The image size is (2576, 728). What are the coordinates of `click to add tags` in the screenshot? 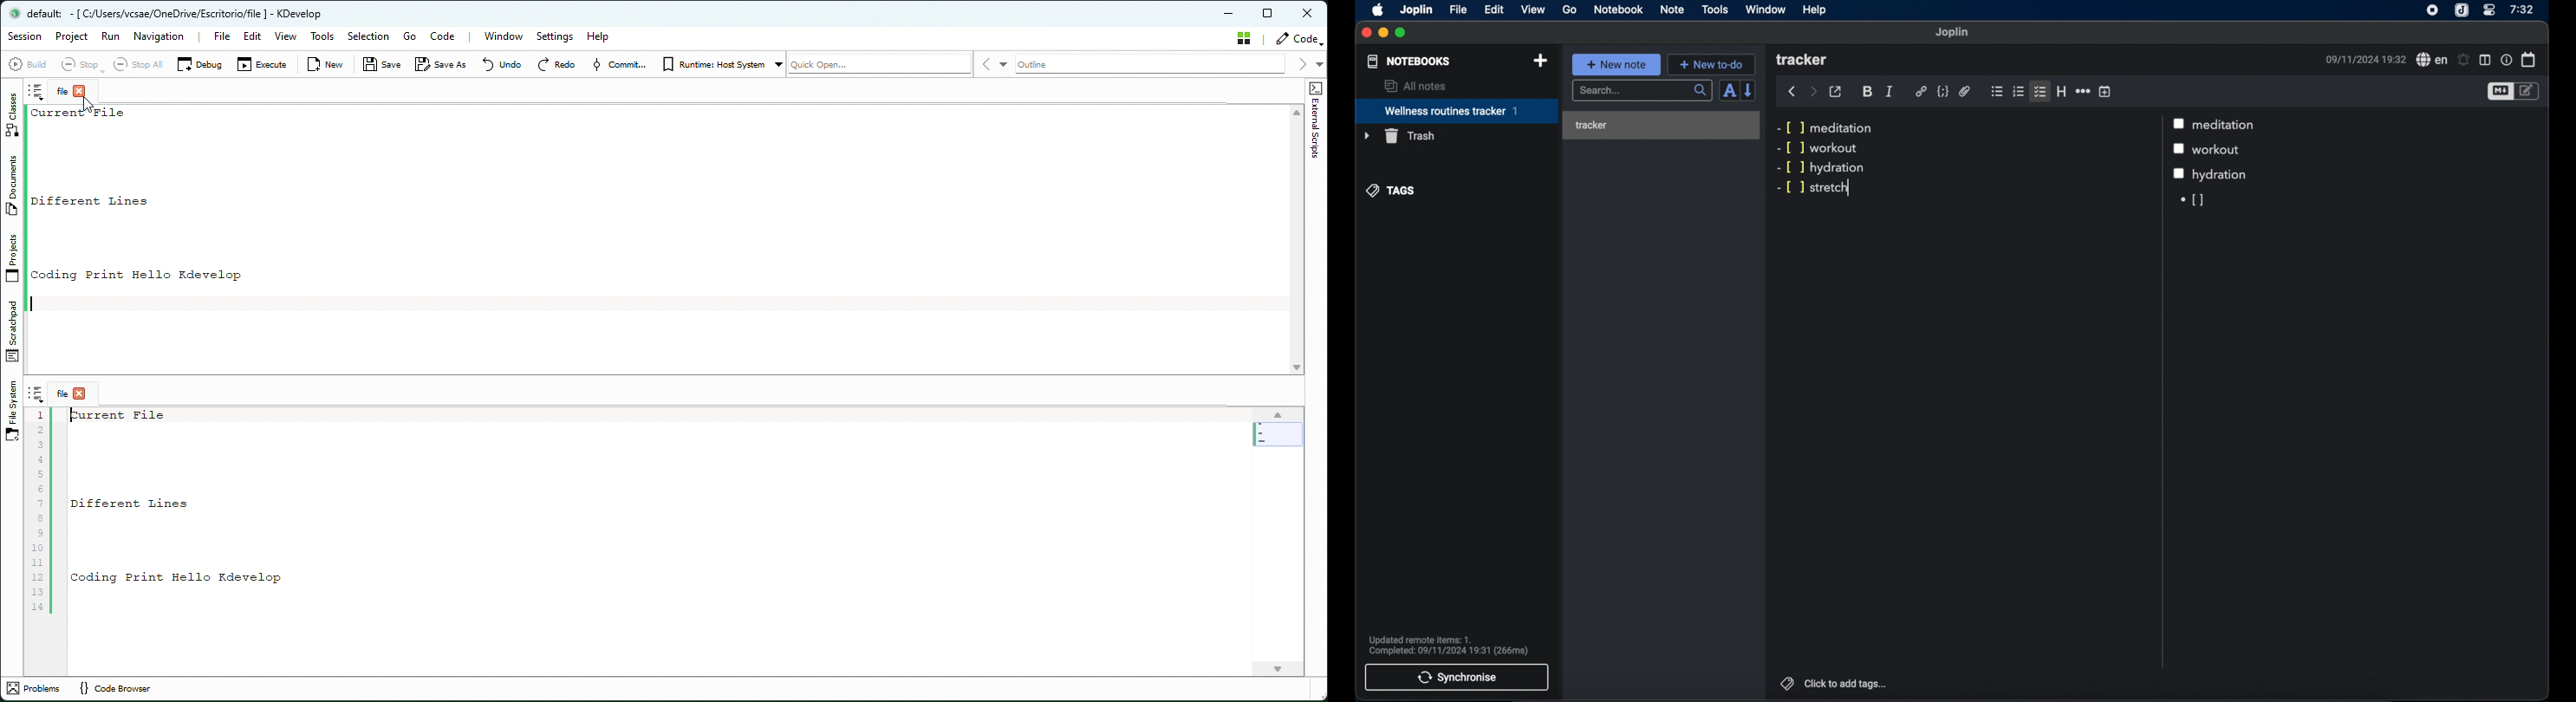 It's located at (1847, 683).